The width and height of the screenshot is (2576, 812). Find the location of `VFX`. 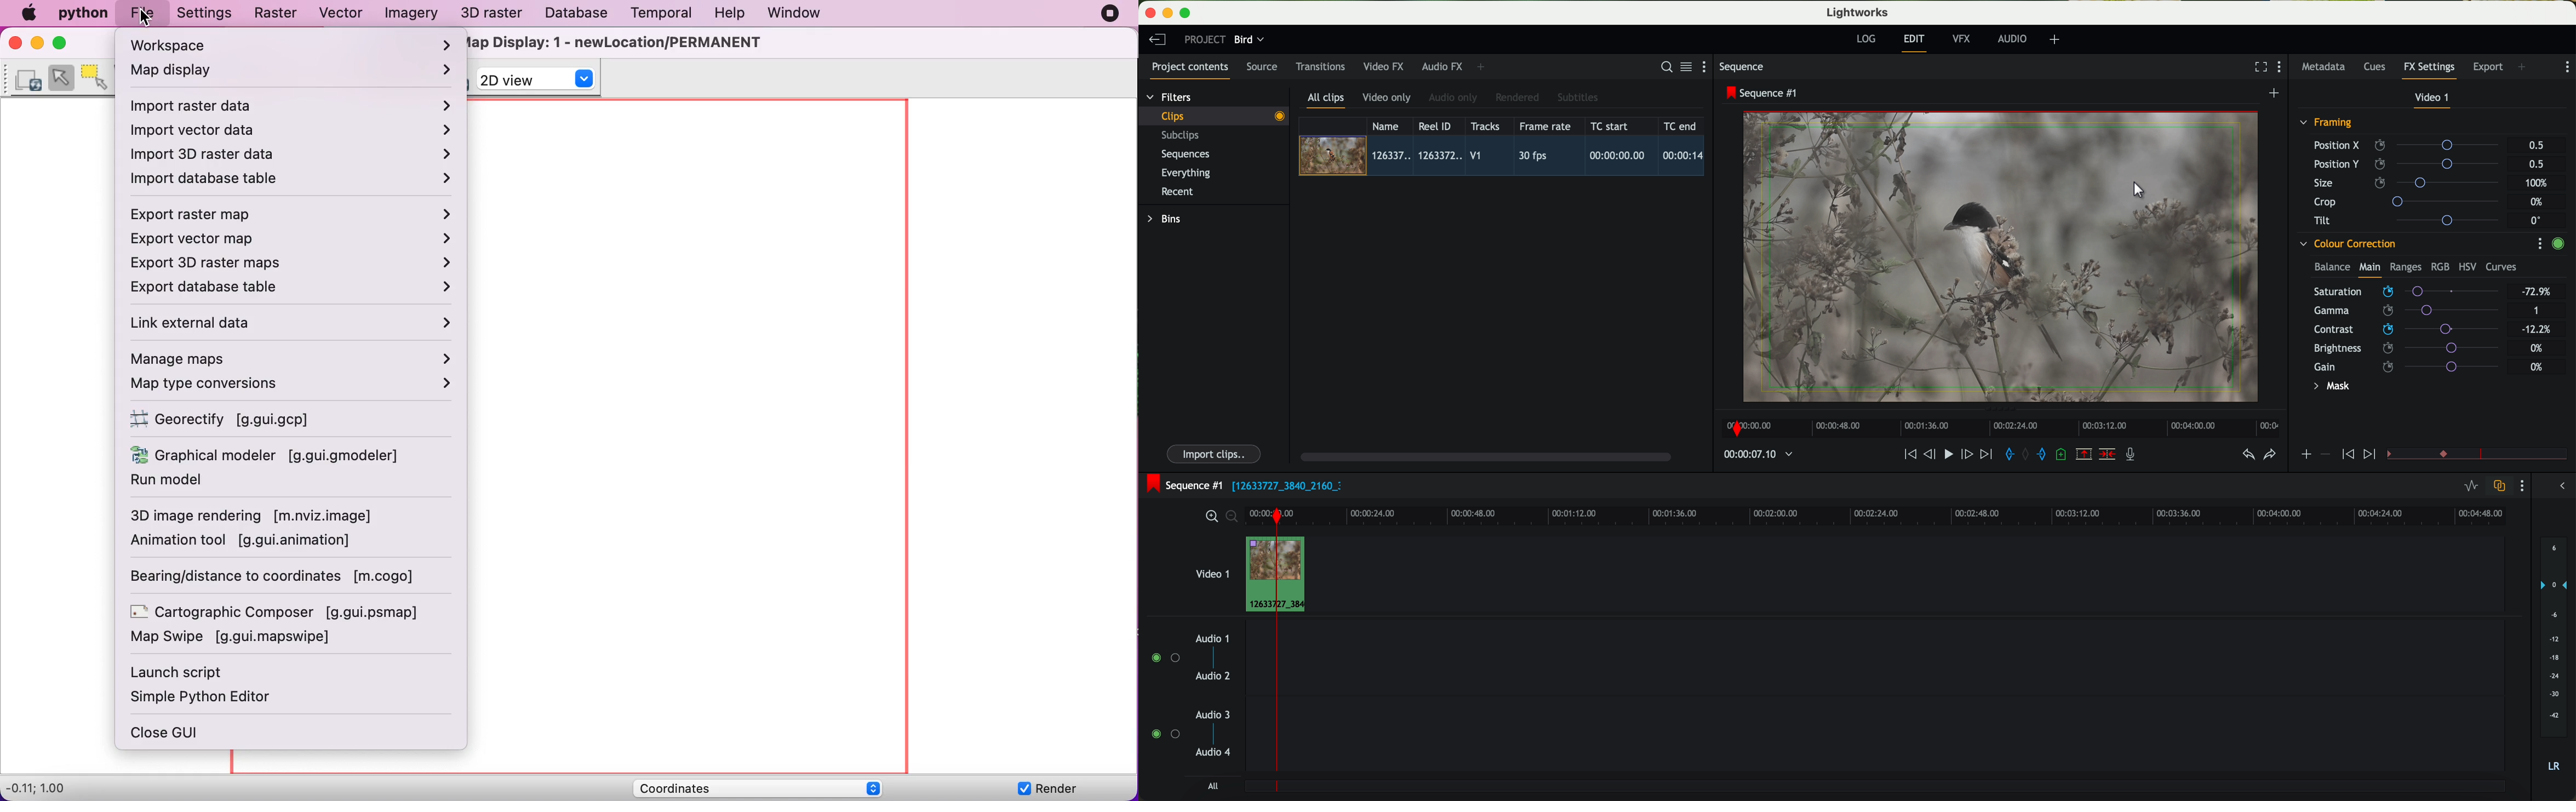

VFX is located at coordinates (1964, 39).